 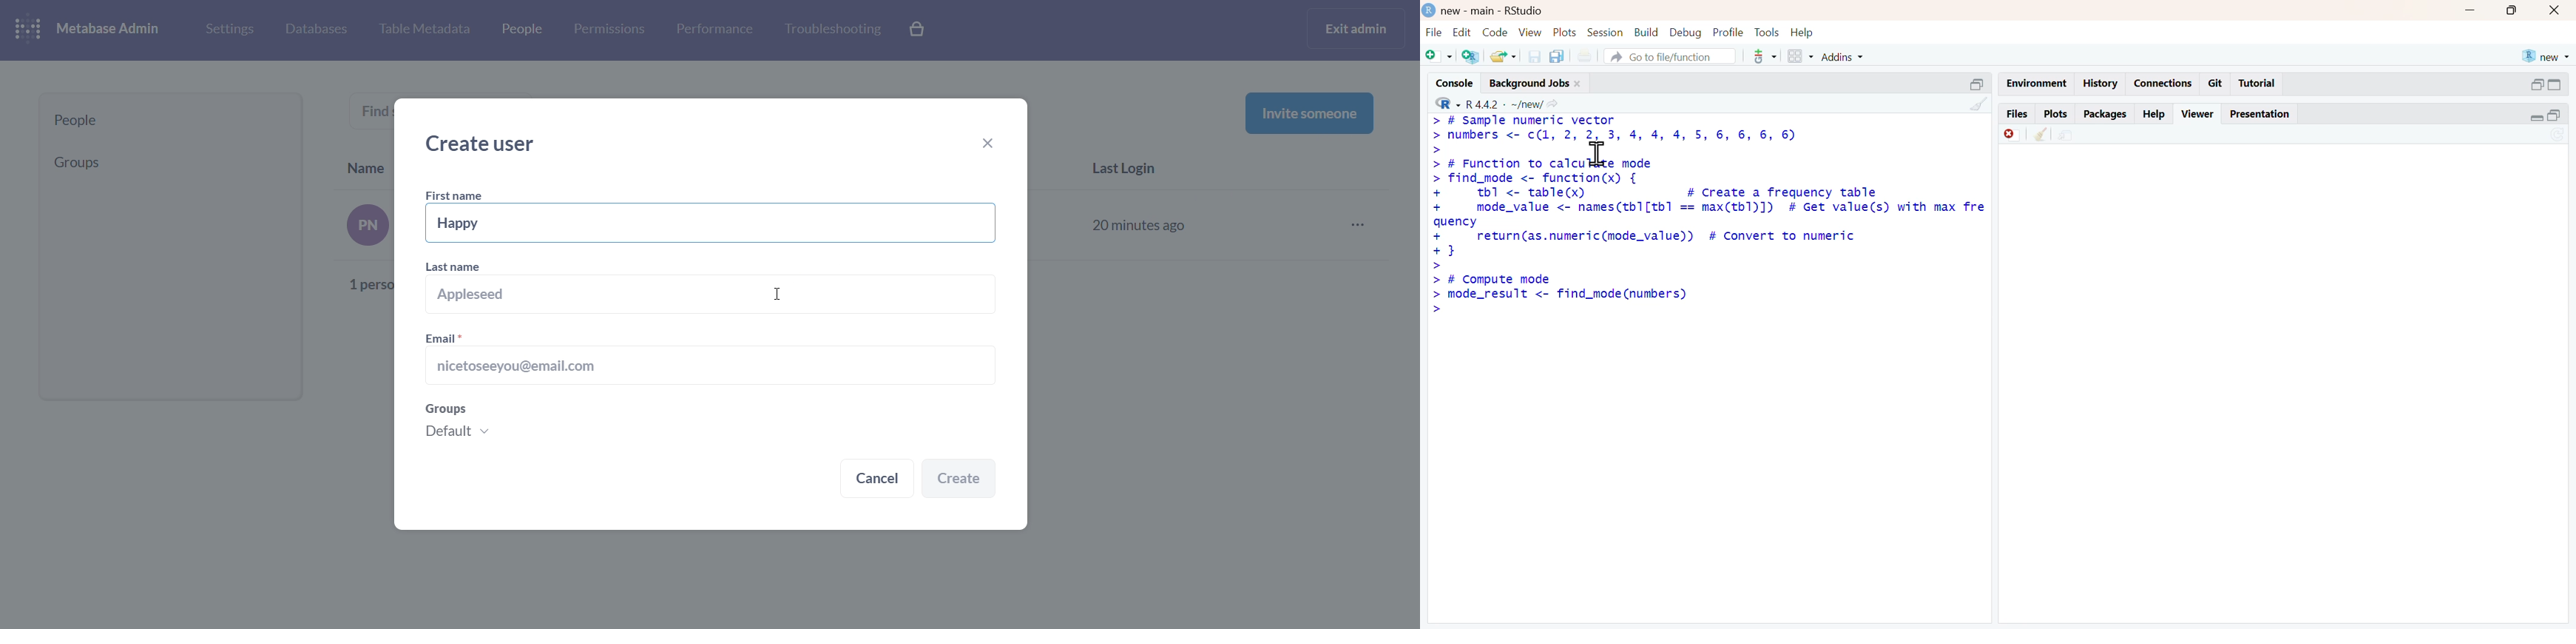 I want to click on cursor, so click(x=1596, y=153).